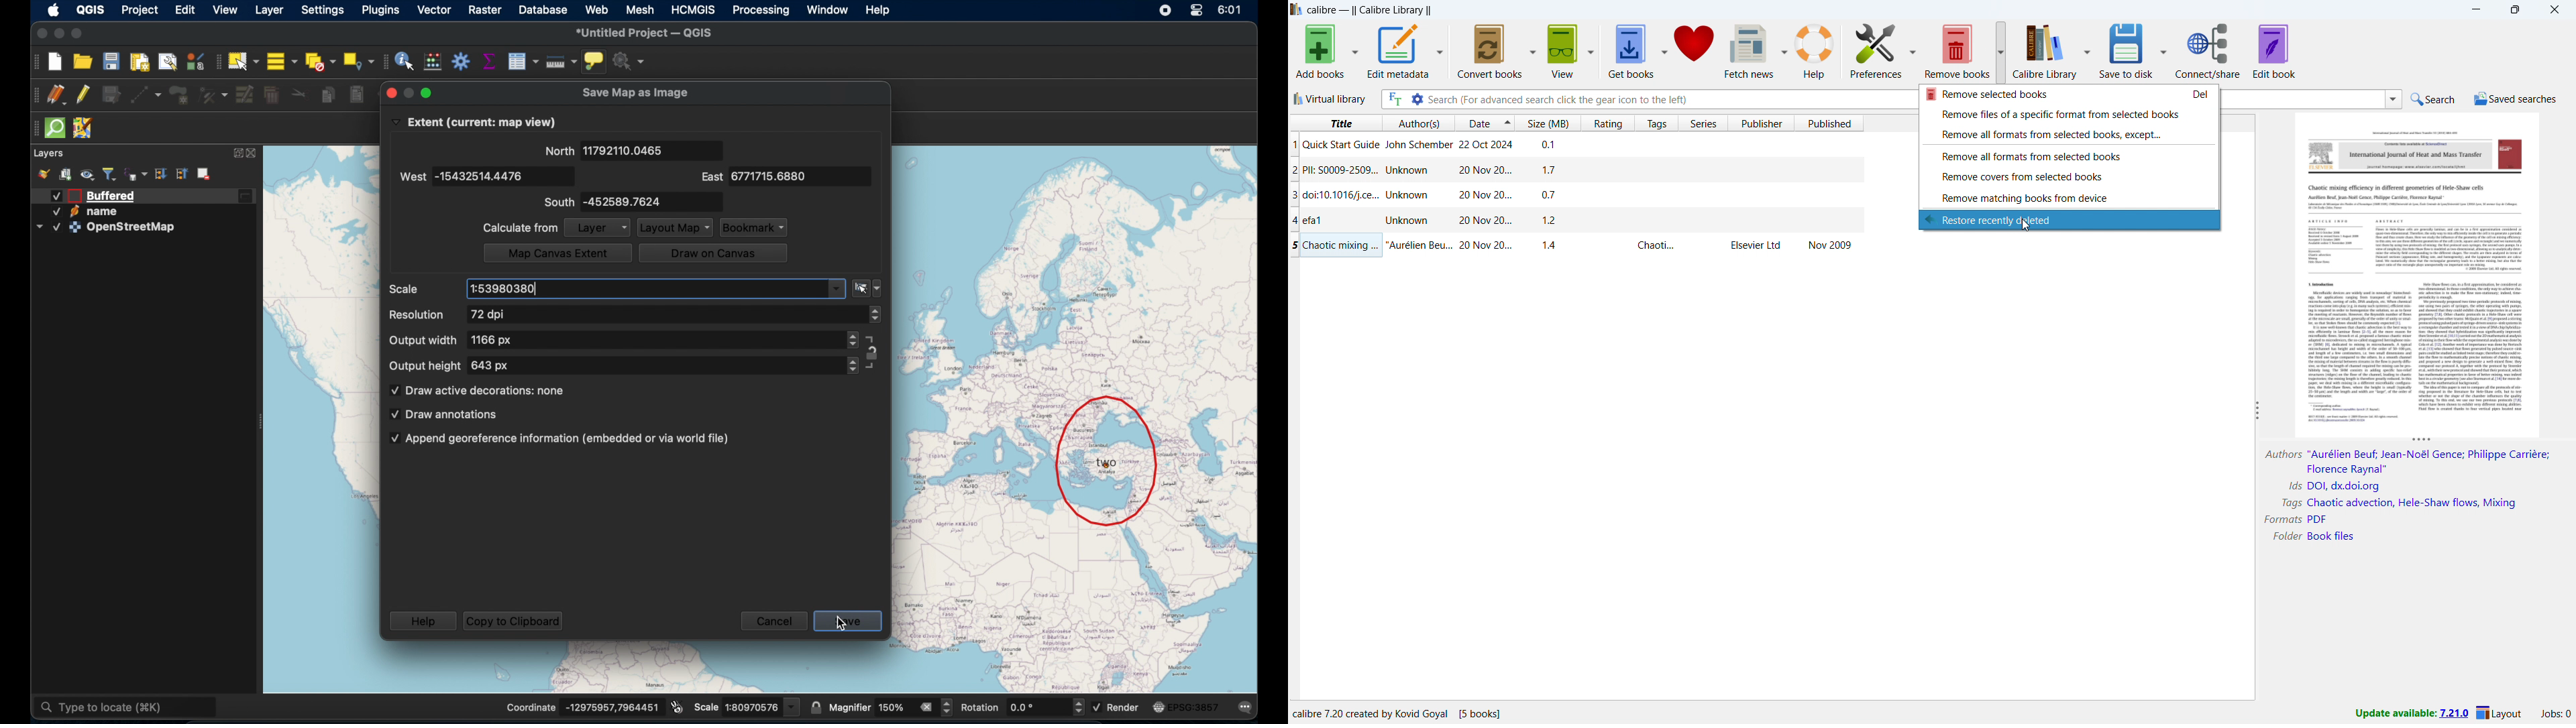  Describe the element at coordinates (853, 366) in the screenshot. I see `stepper buttons` at that location.